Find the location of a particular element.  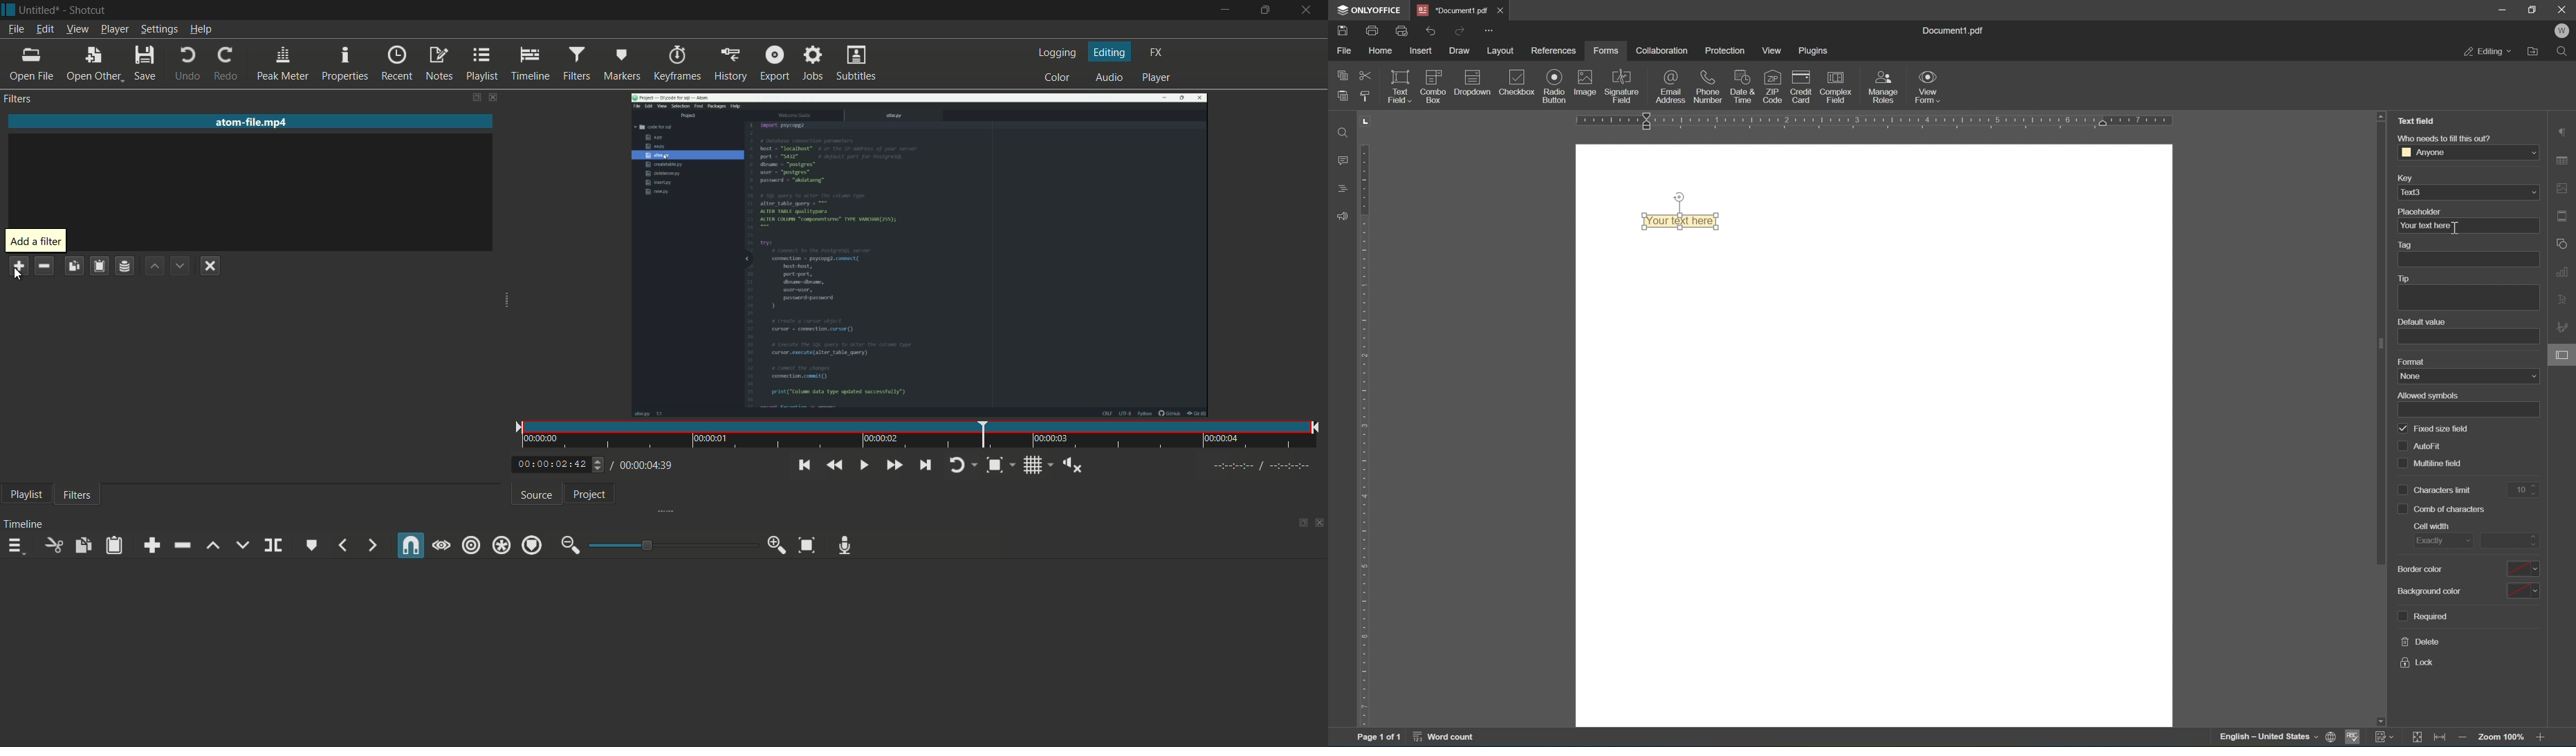

credit card is located at coordinates (1802, 85).